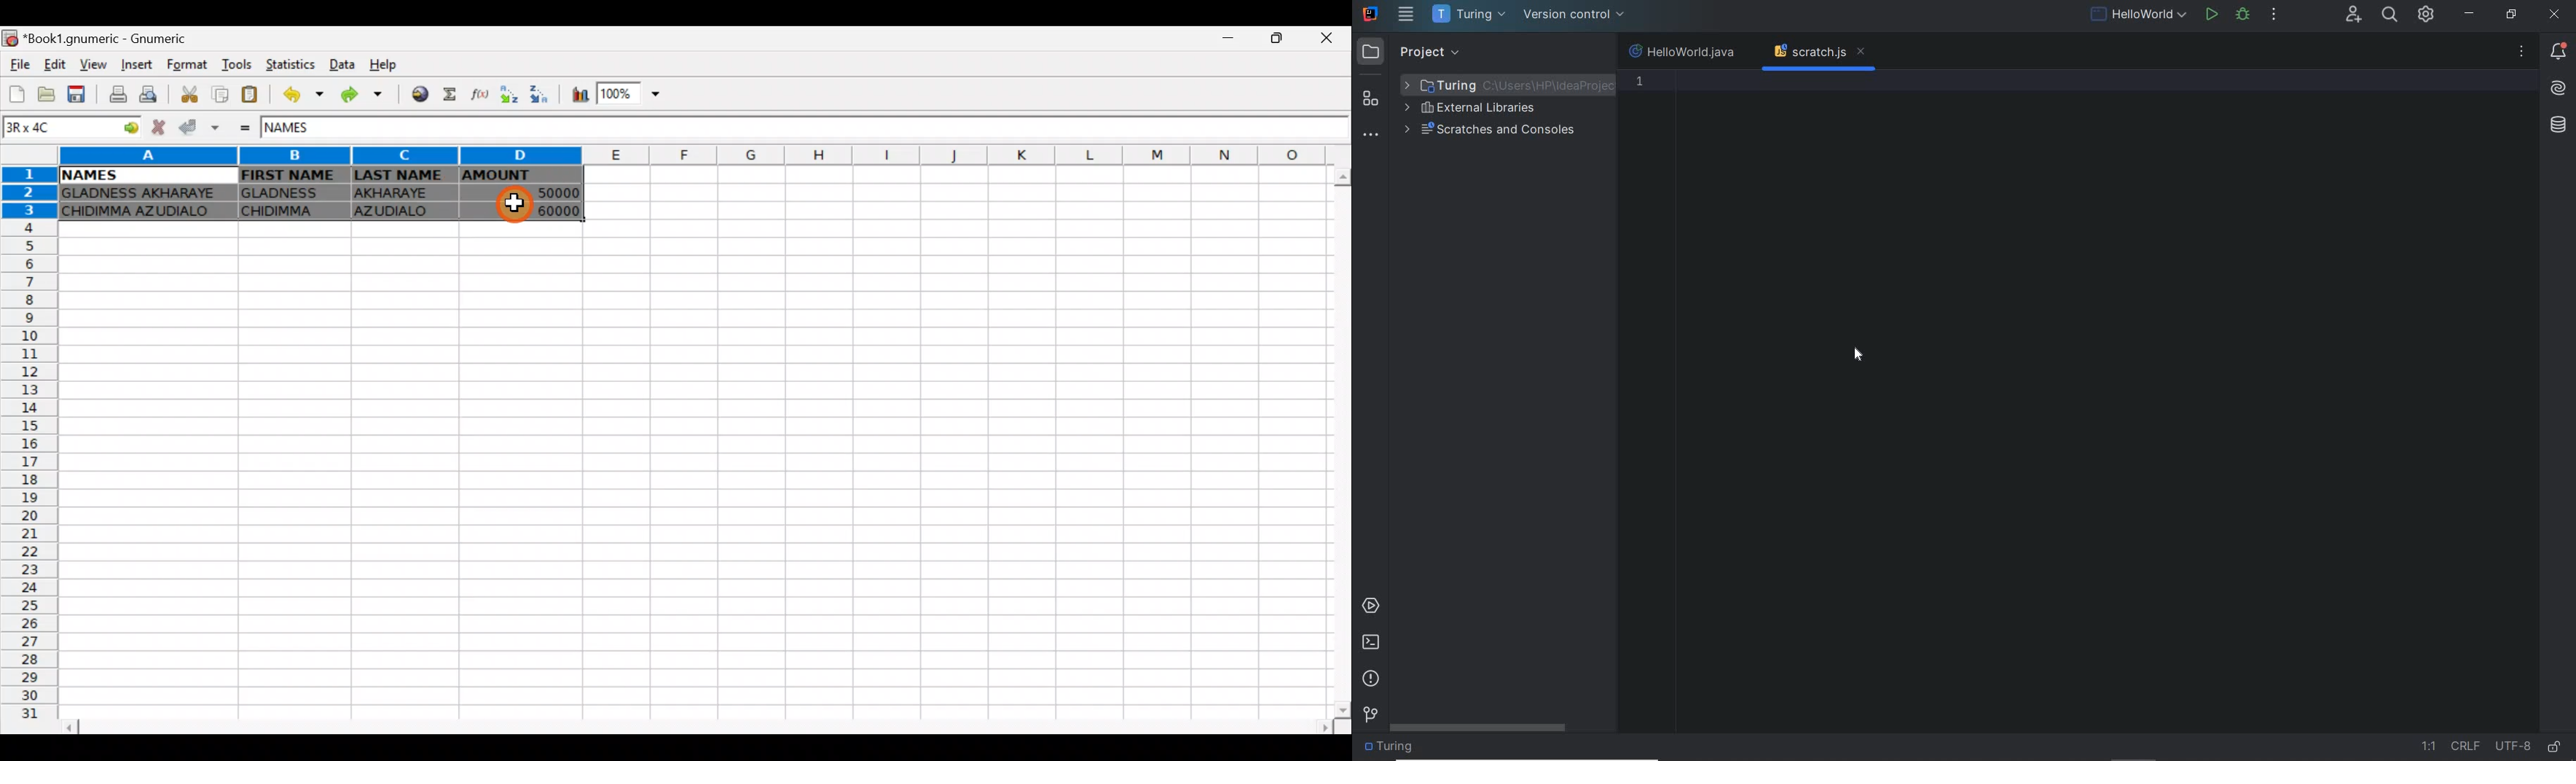  Describe the element at coordinates (305, 94) in the screenshot. I see `Undo last action` at that location.